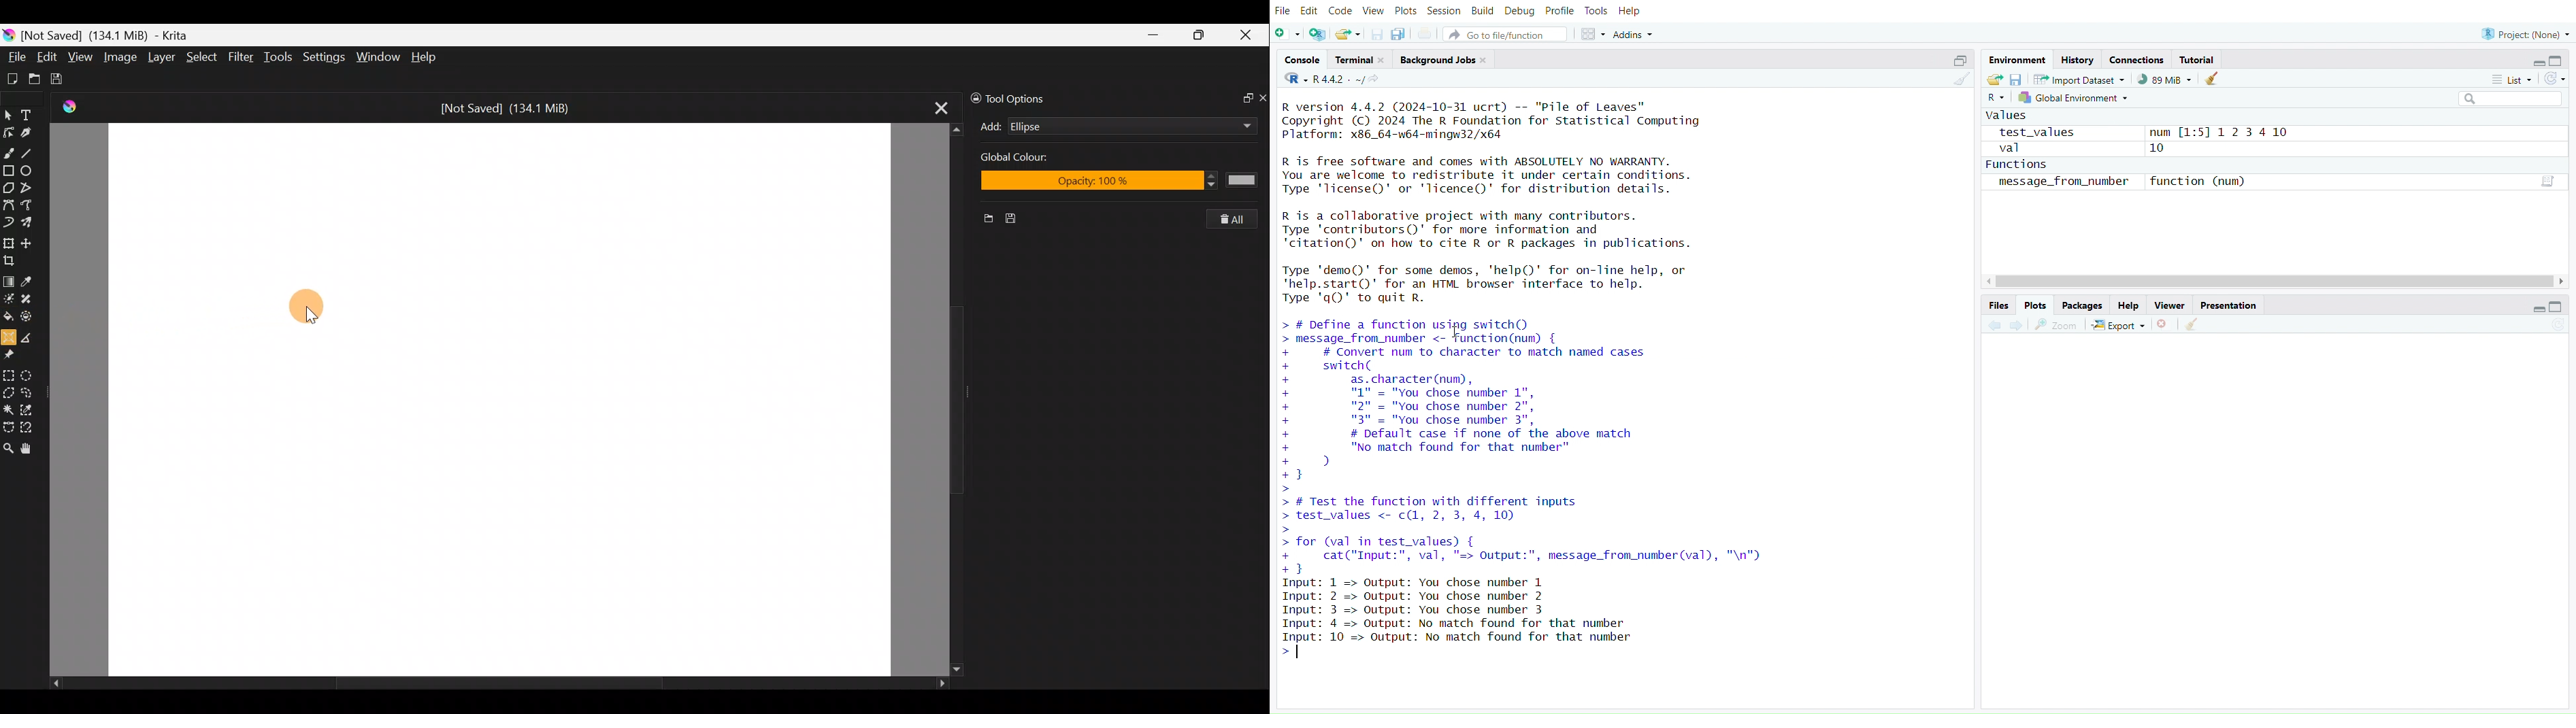 Image resolution: width=2576 pixels, height=728 pixels. Describe the element at coordinates (2076, 99) in the screenshot. I see `Global environment` at that location.